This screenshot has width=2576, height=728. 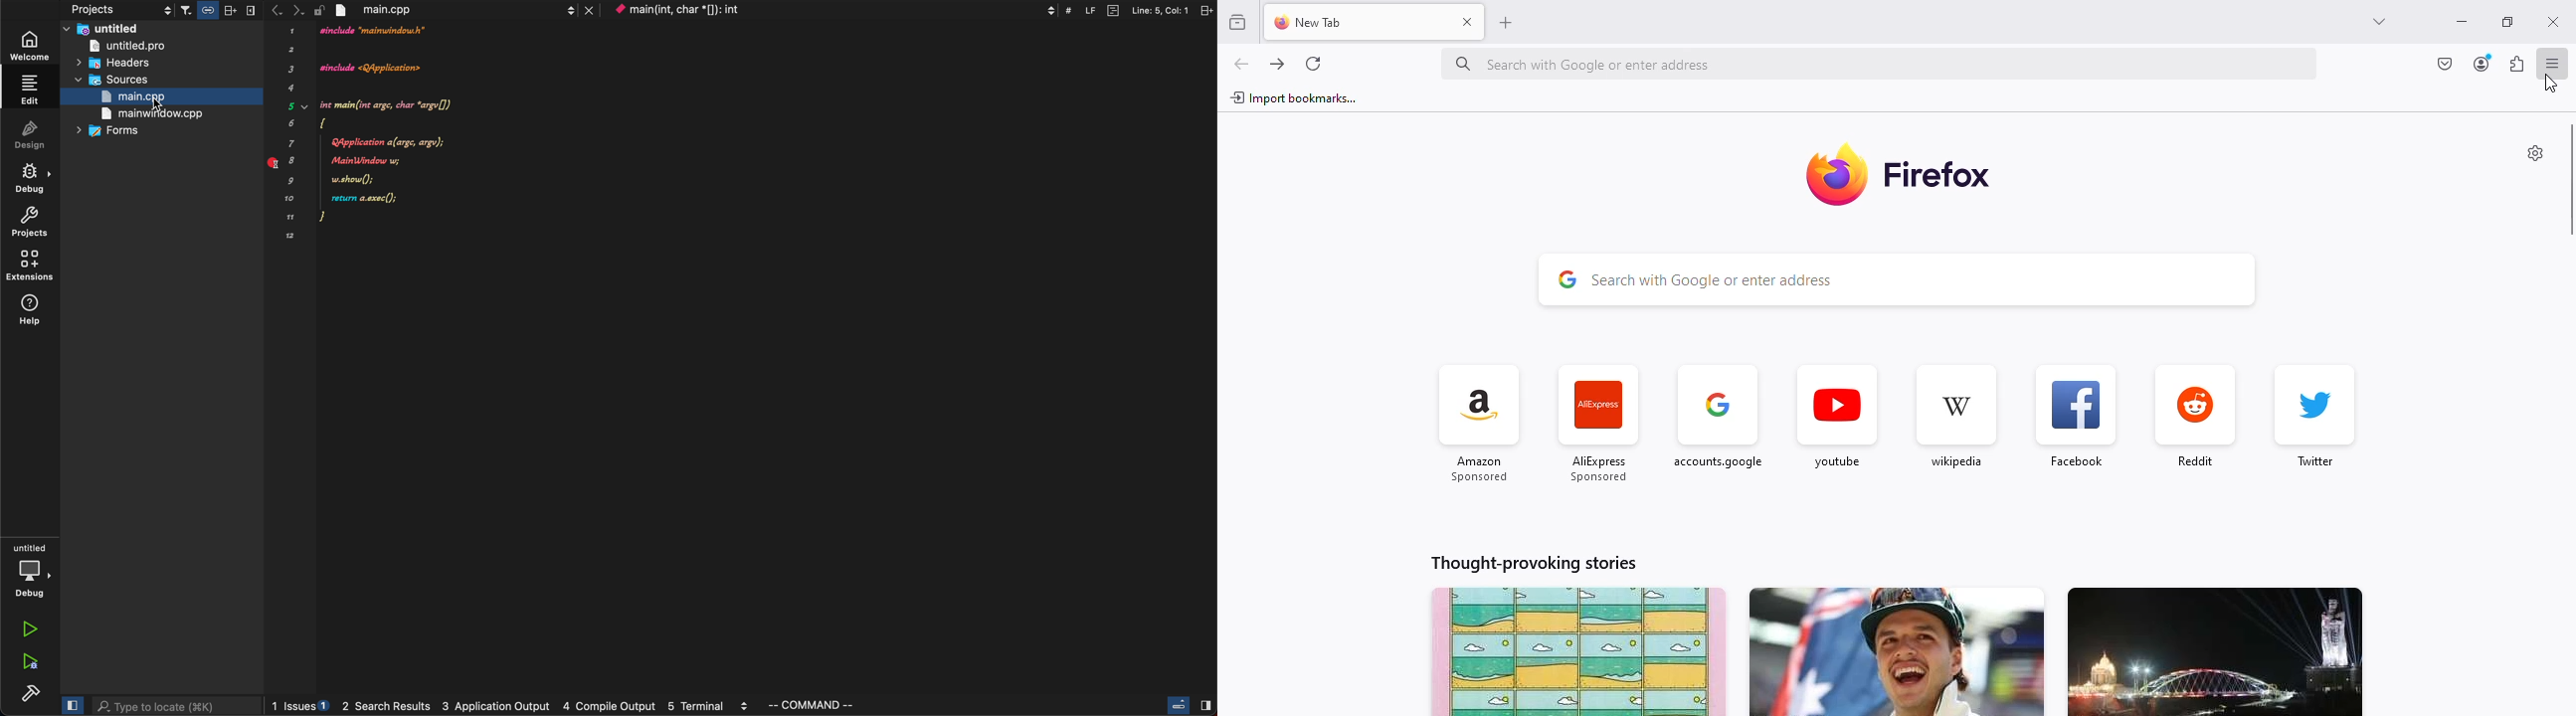 I want to click on Curser, so click(x=156, y=103).